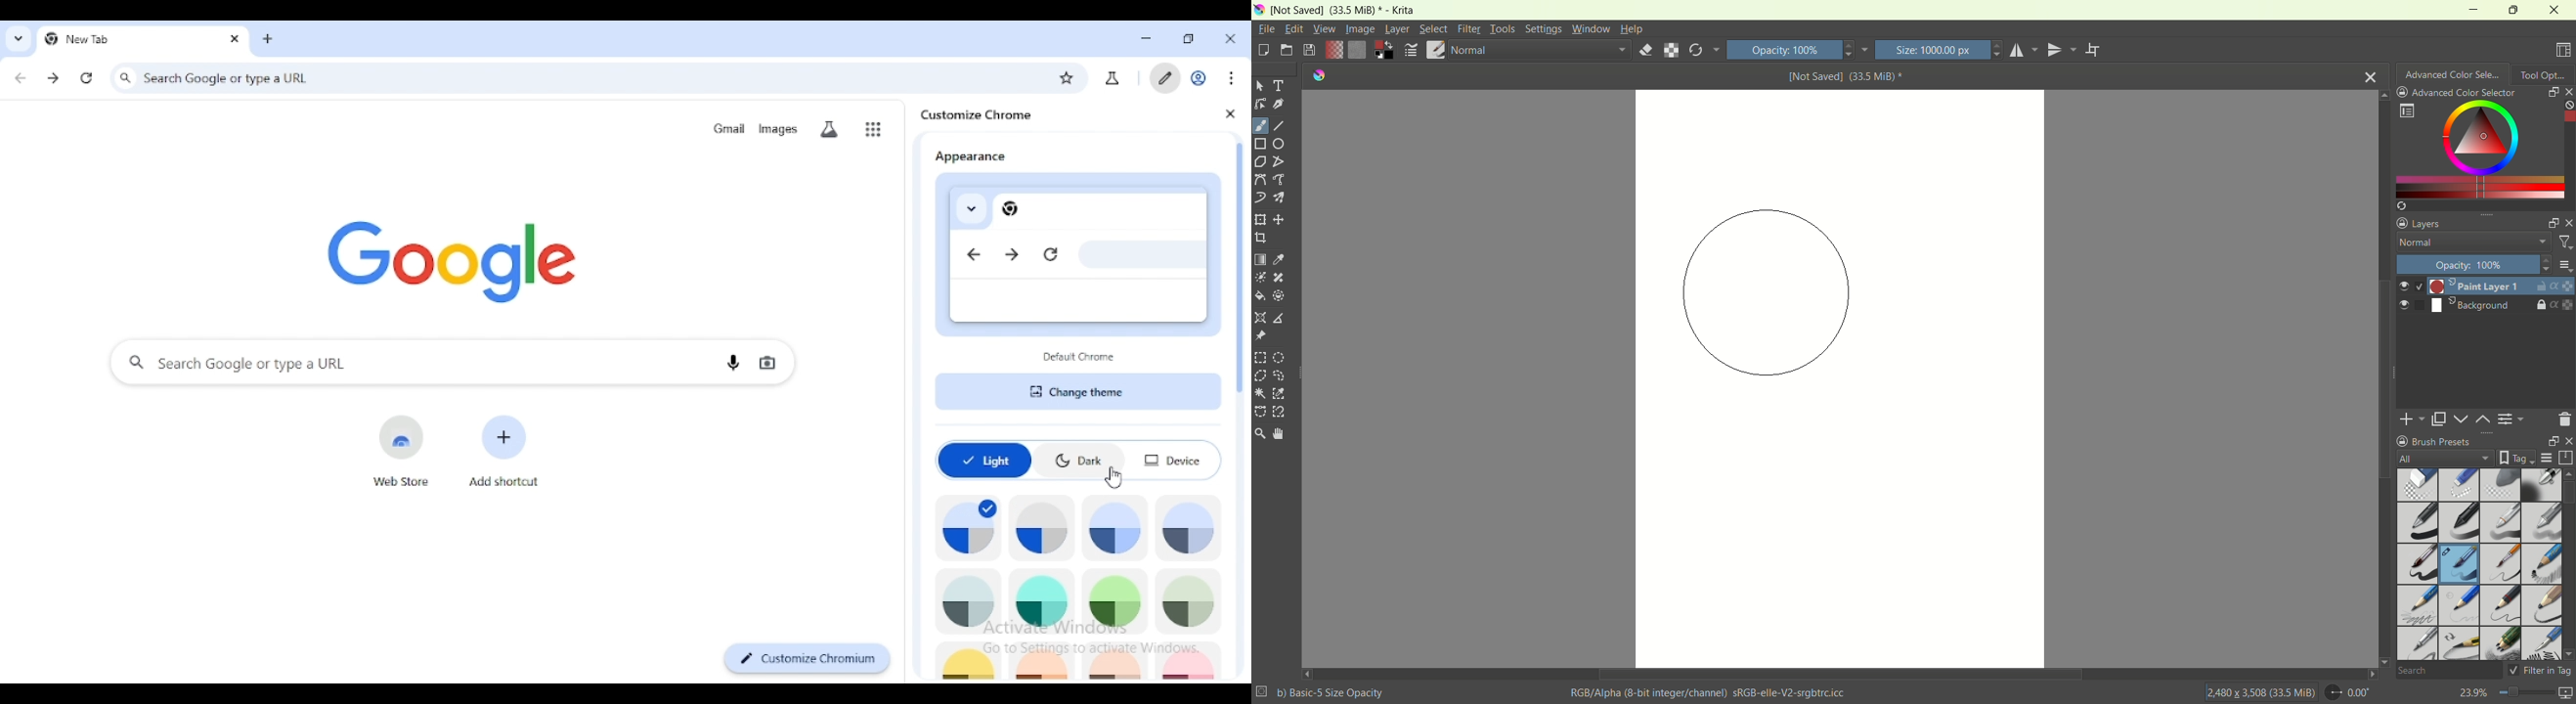 This screenshot has width=2576, height=728. Describe the element at coordinates (2556, 10) in the screenshot. I see `close` at that location.